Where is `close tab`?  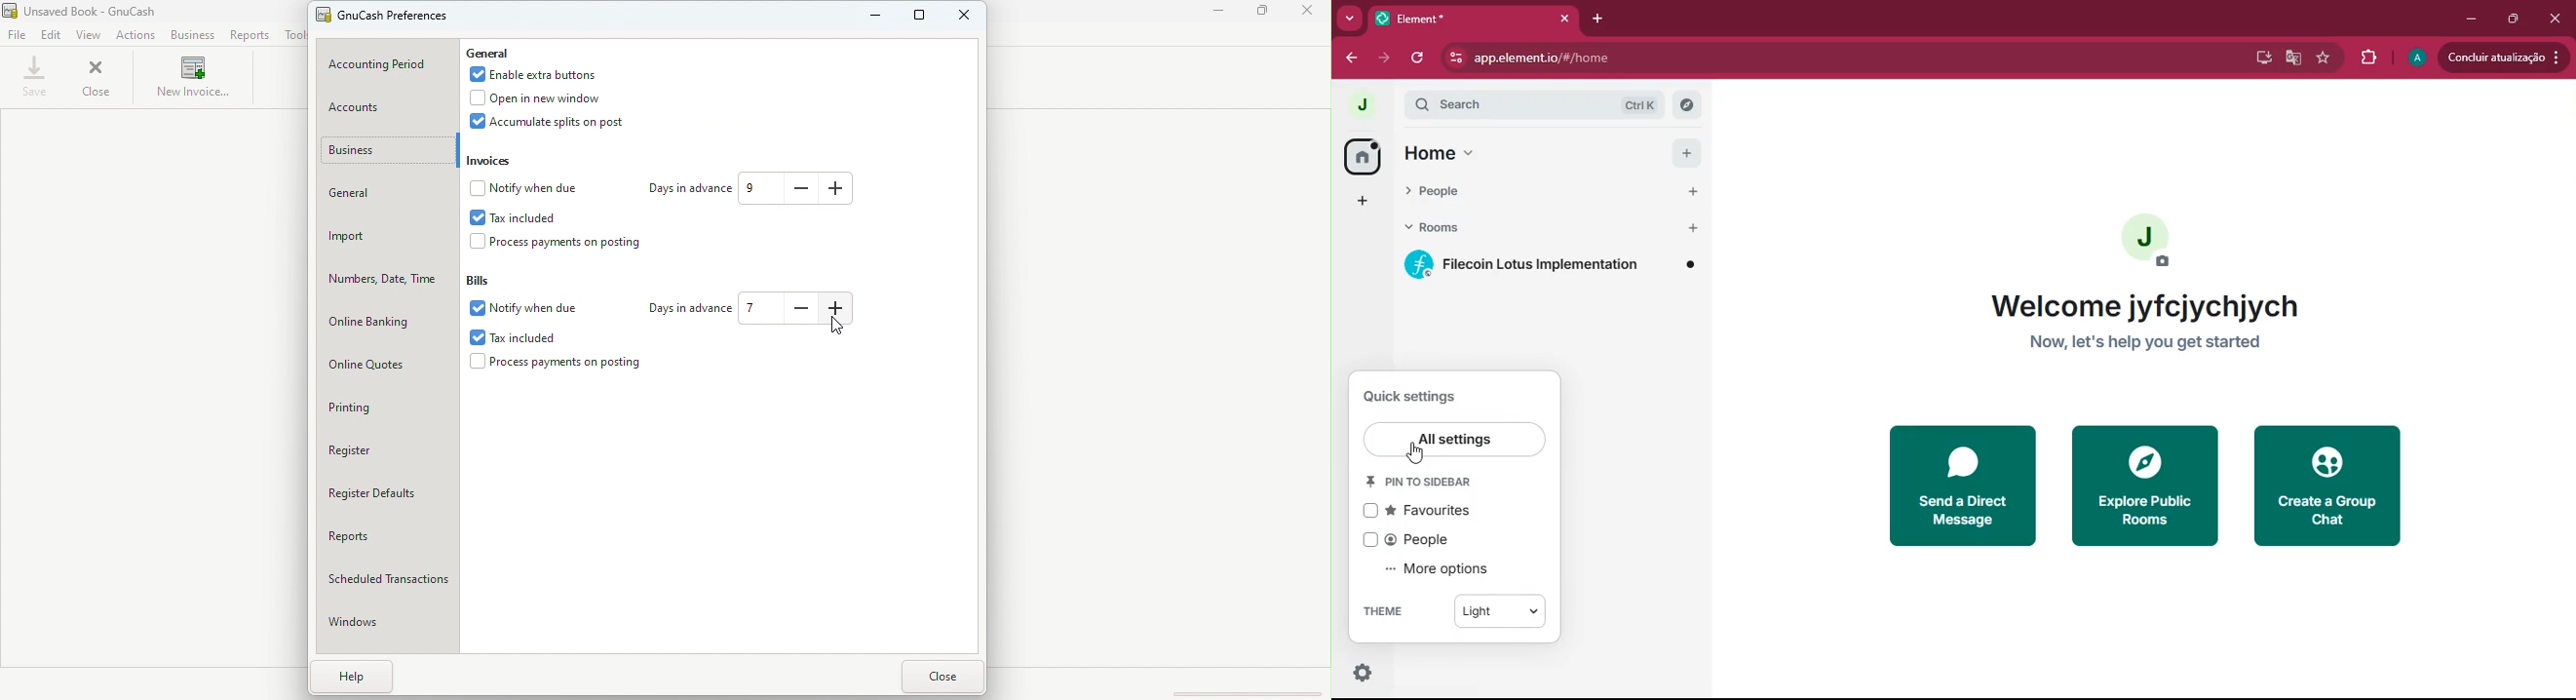 close tab is located at coordinates (1565, 18).